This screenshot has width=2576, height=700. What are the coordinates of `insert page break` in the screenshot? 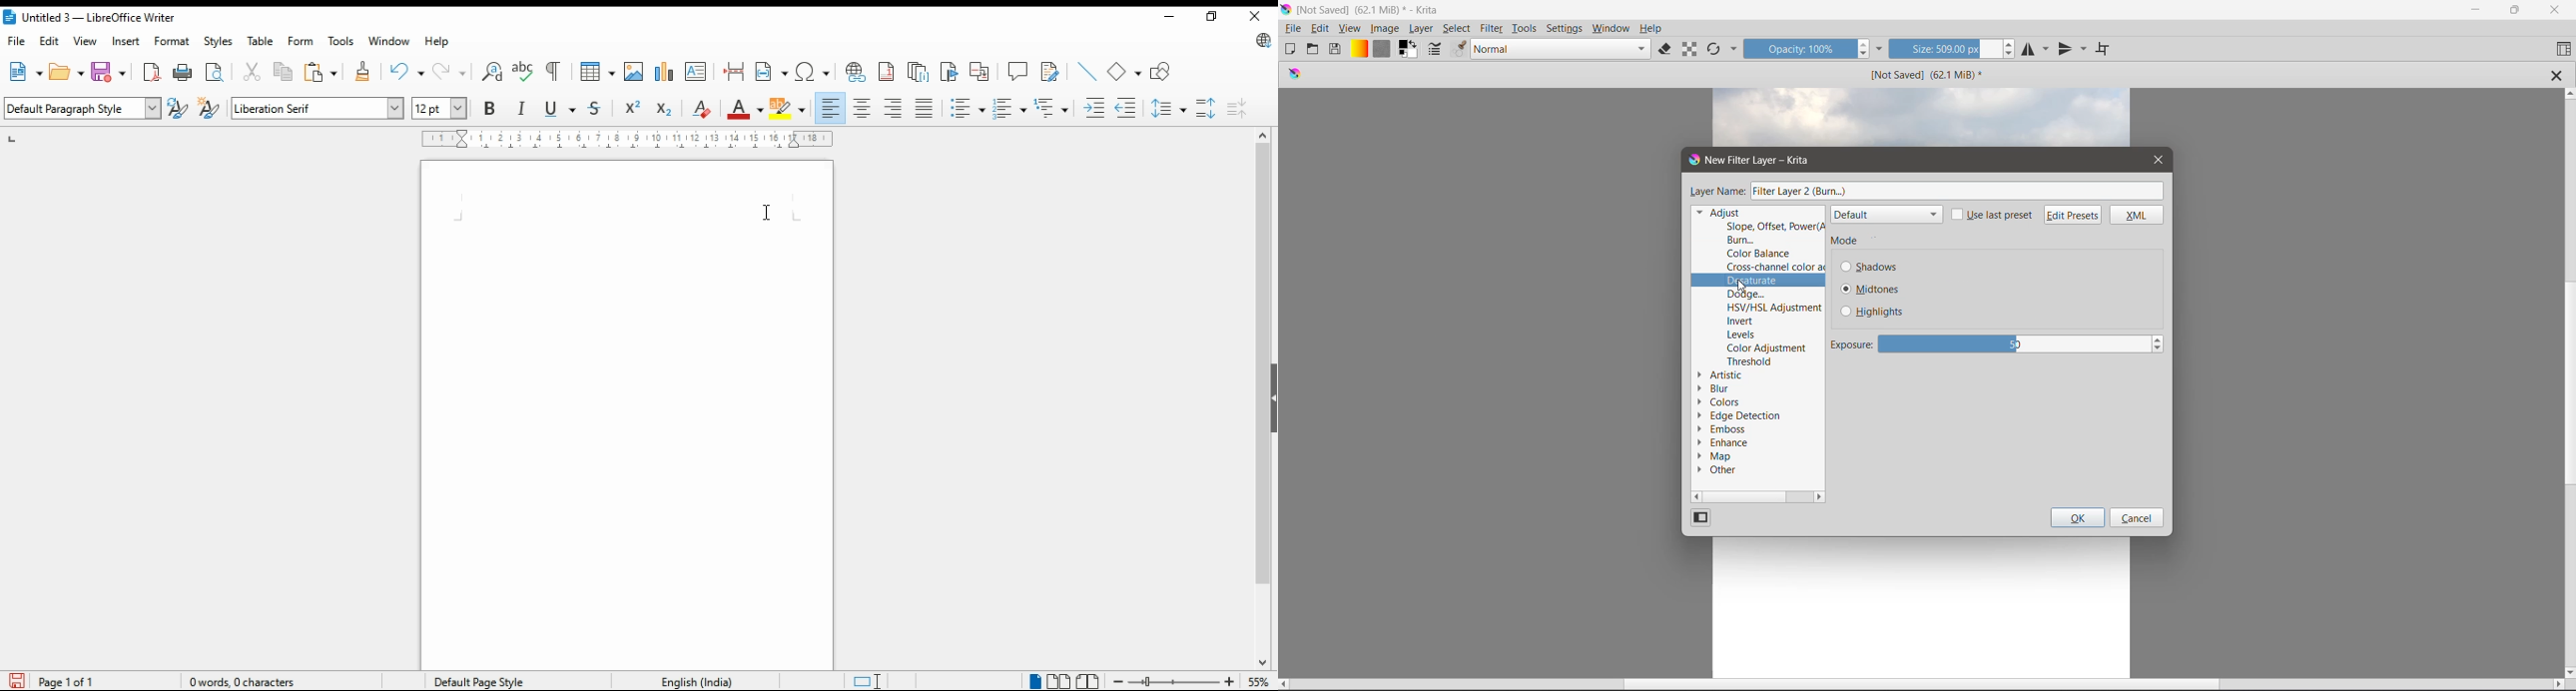 It's located at (736, 72).